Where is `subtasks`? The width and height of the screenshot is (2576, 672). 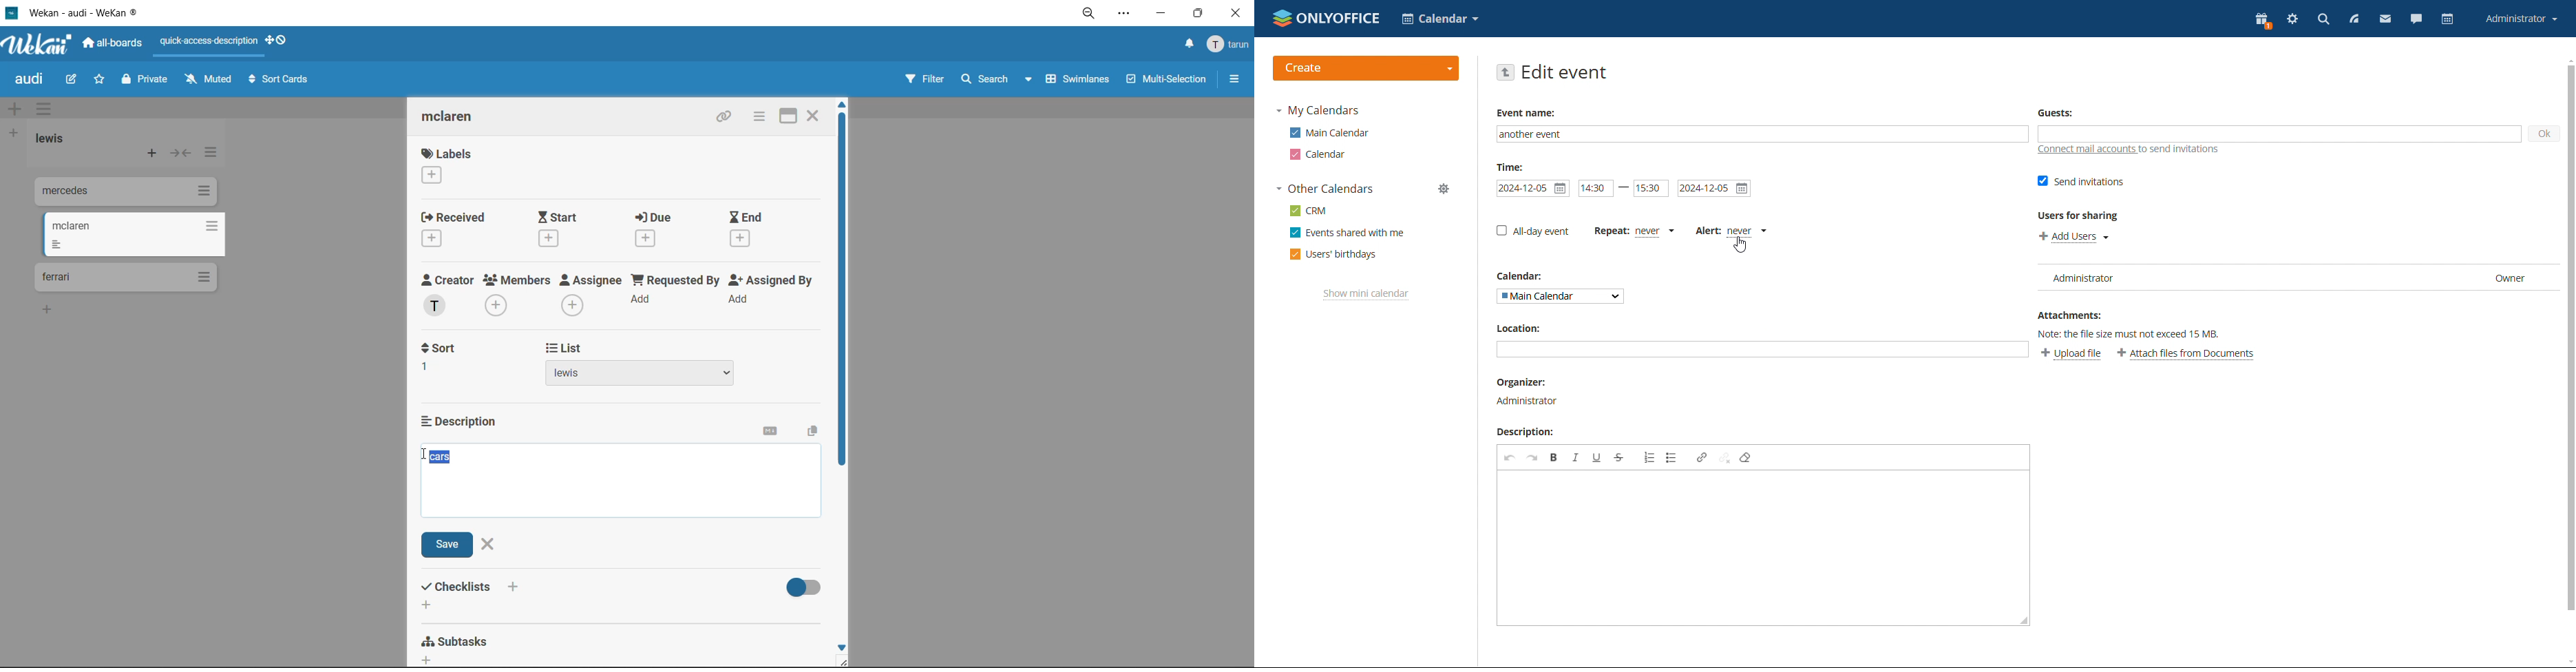
subtasks is located at coordinates (461, 646).